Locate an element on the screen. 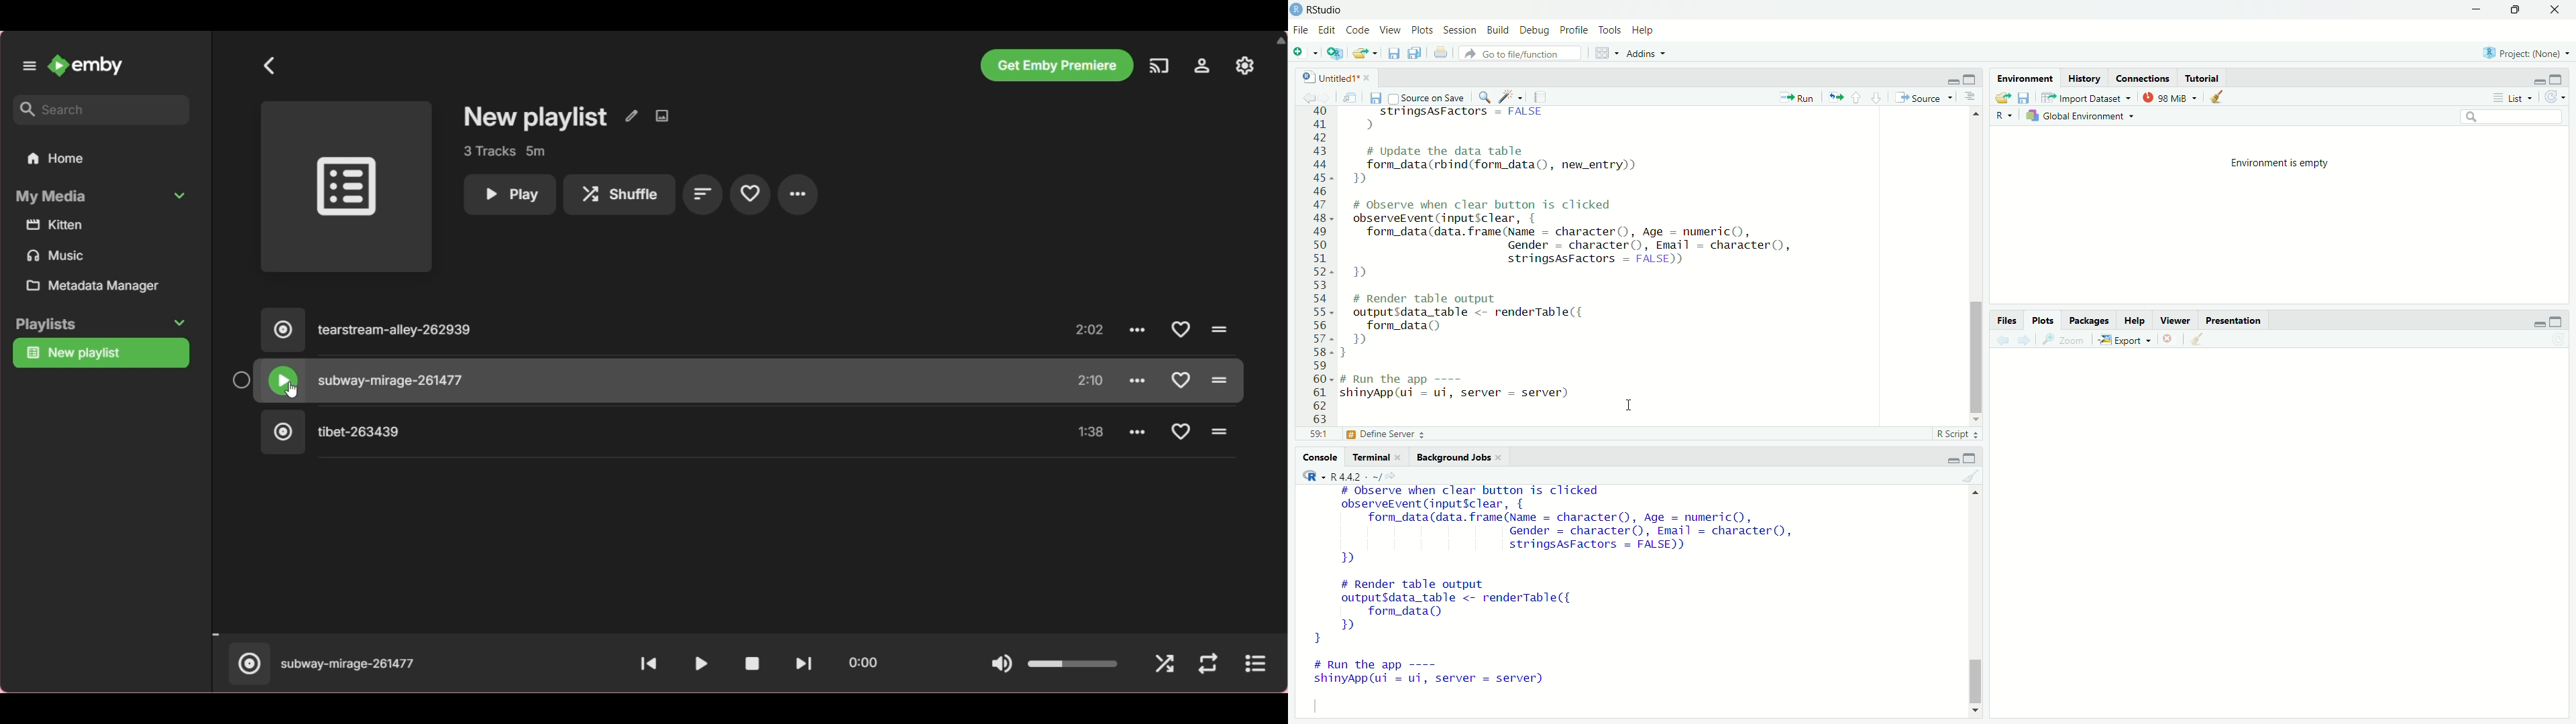 This screenshot has height=728, width=2576. View is located at coordinates (1392, 31).